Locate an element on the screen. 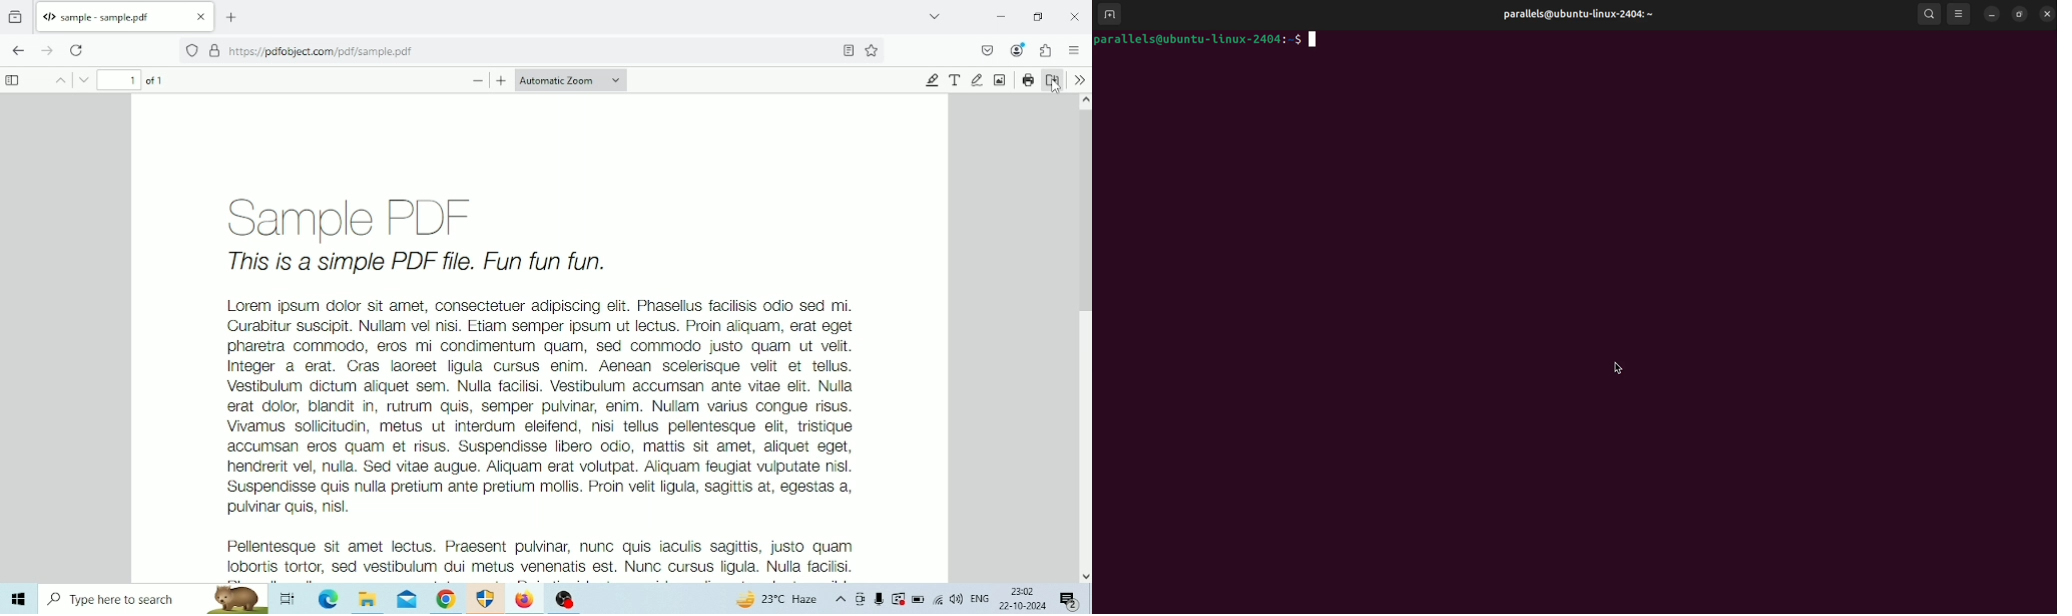 The image size is (2072, 616). Vertical scrollbar is located at coordinates (1085, 212).